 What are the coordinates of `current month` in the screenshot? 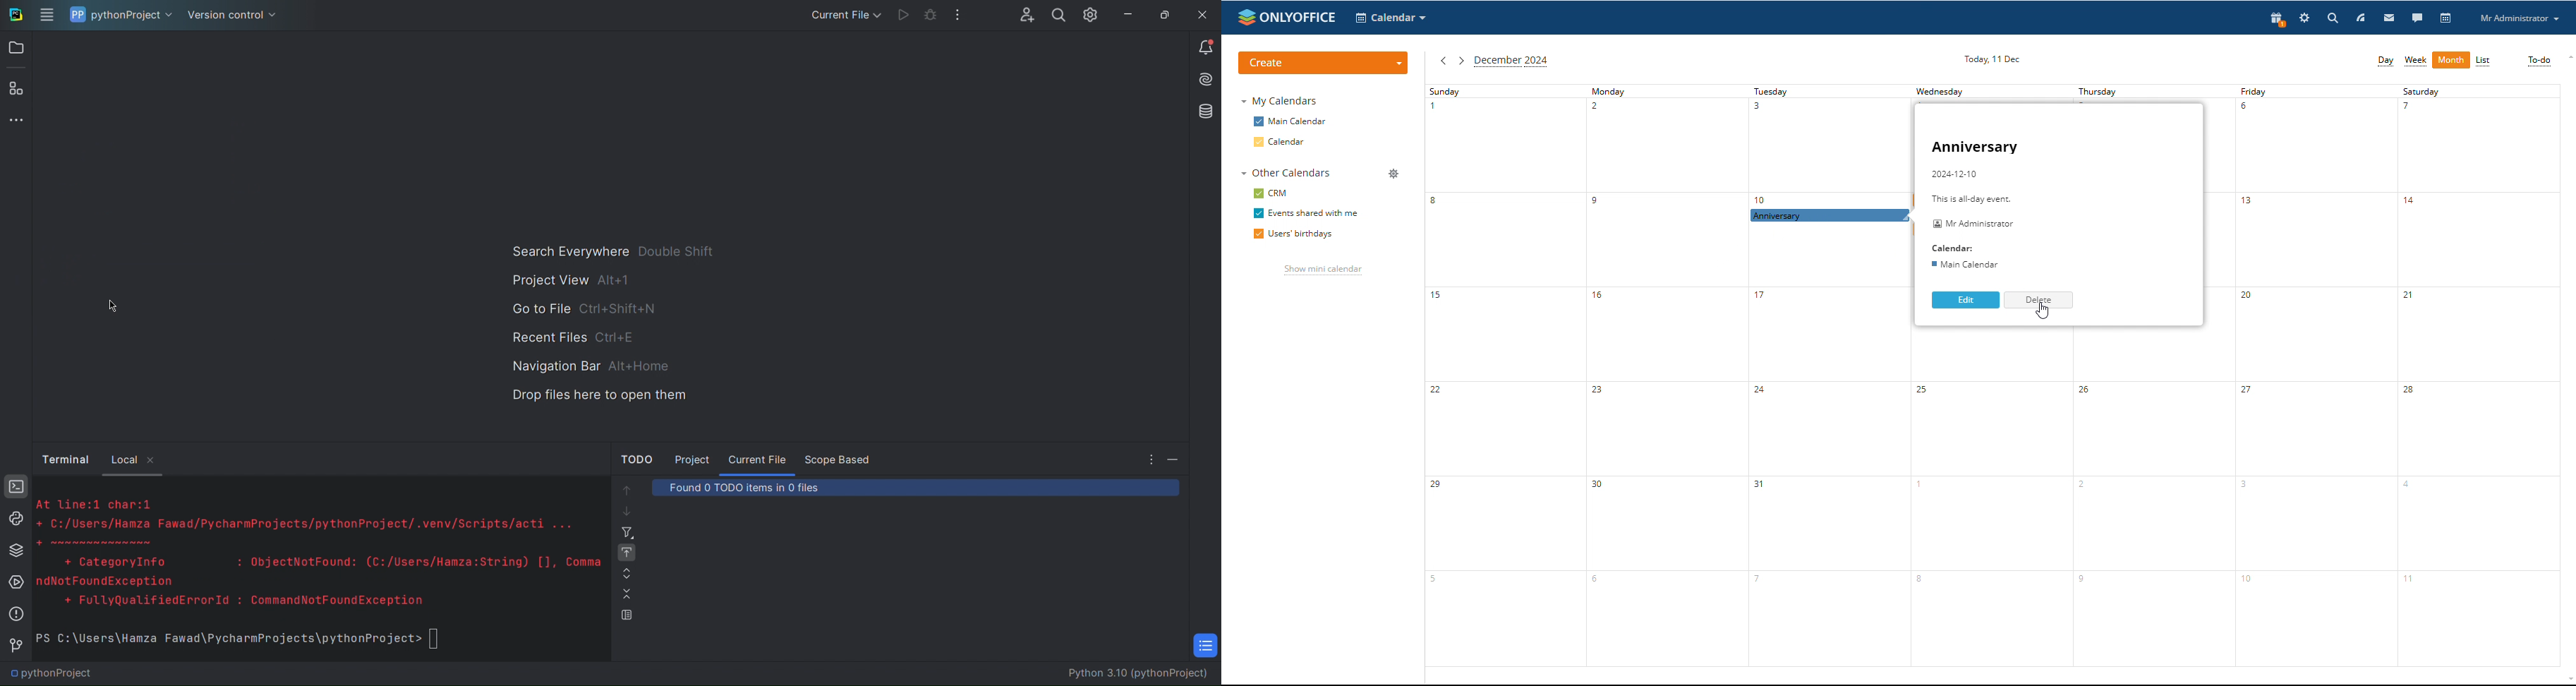 It's located at (1514, 62).